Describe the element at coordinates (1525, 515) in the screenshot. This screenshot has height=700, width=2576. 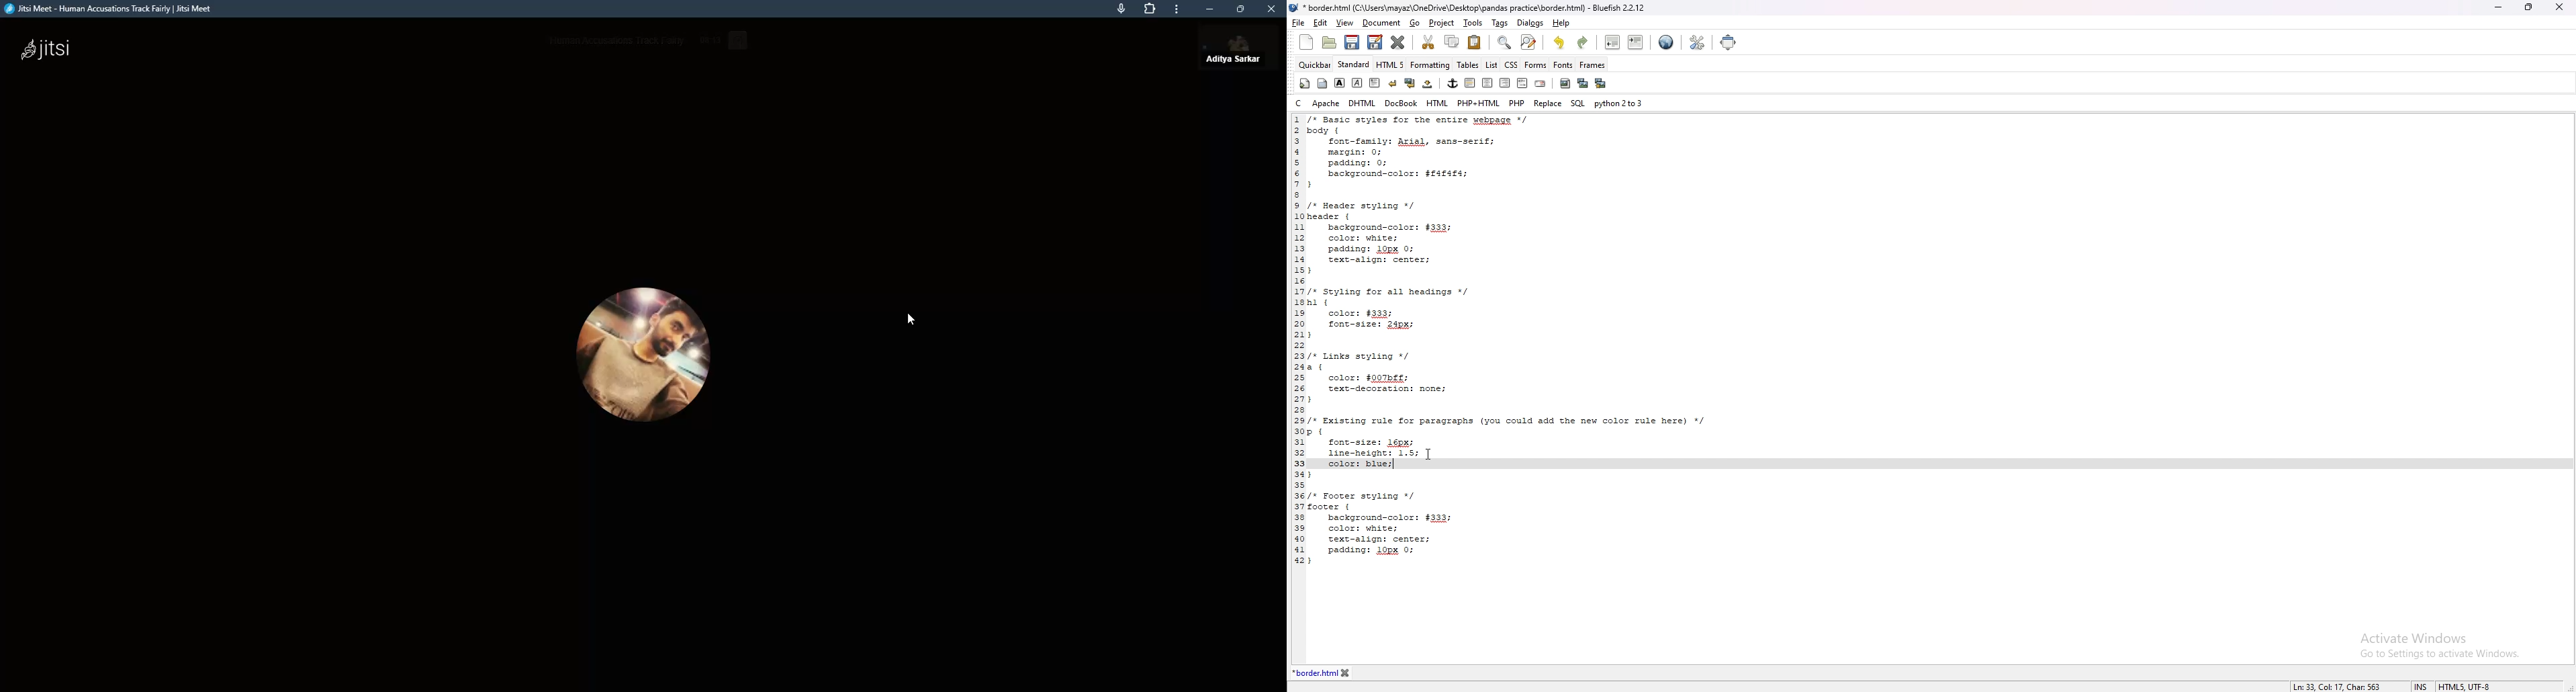
I see `code` at that location.